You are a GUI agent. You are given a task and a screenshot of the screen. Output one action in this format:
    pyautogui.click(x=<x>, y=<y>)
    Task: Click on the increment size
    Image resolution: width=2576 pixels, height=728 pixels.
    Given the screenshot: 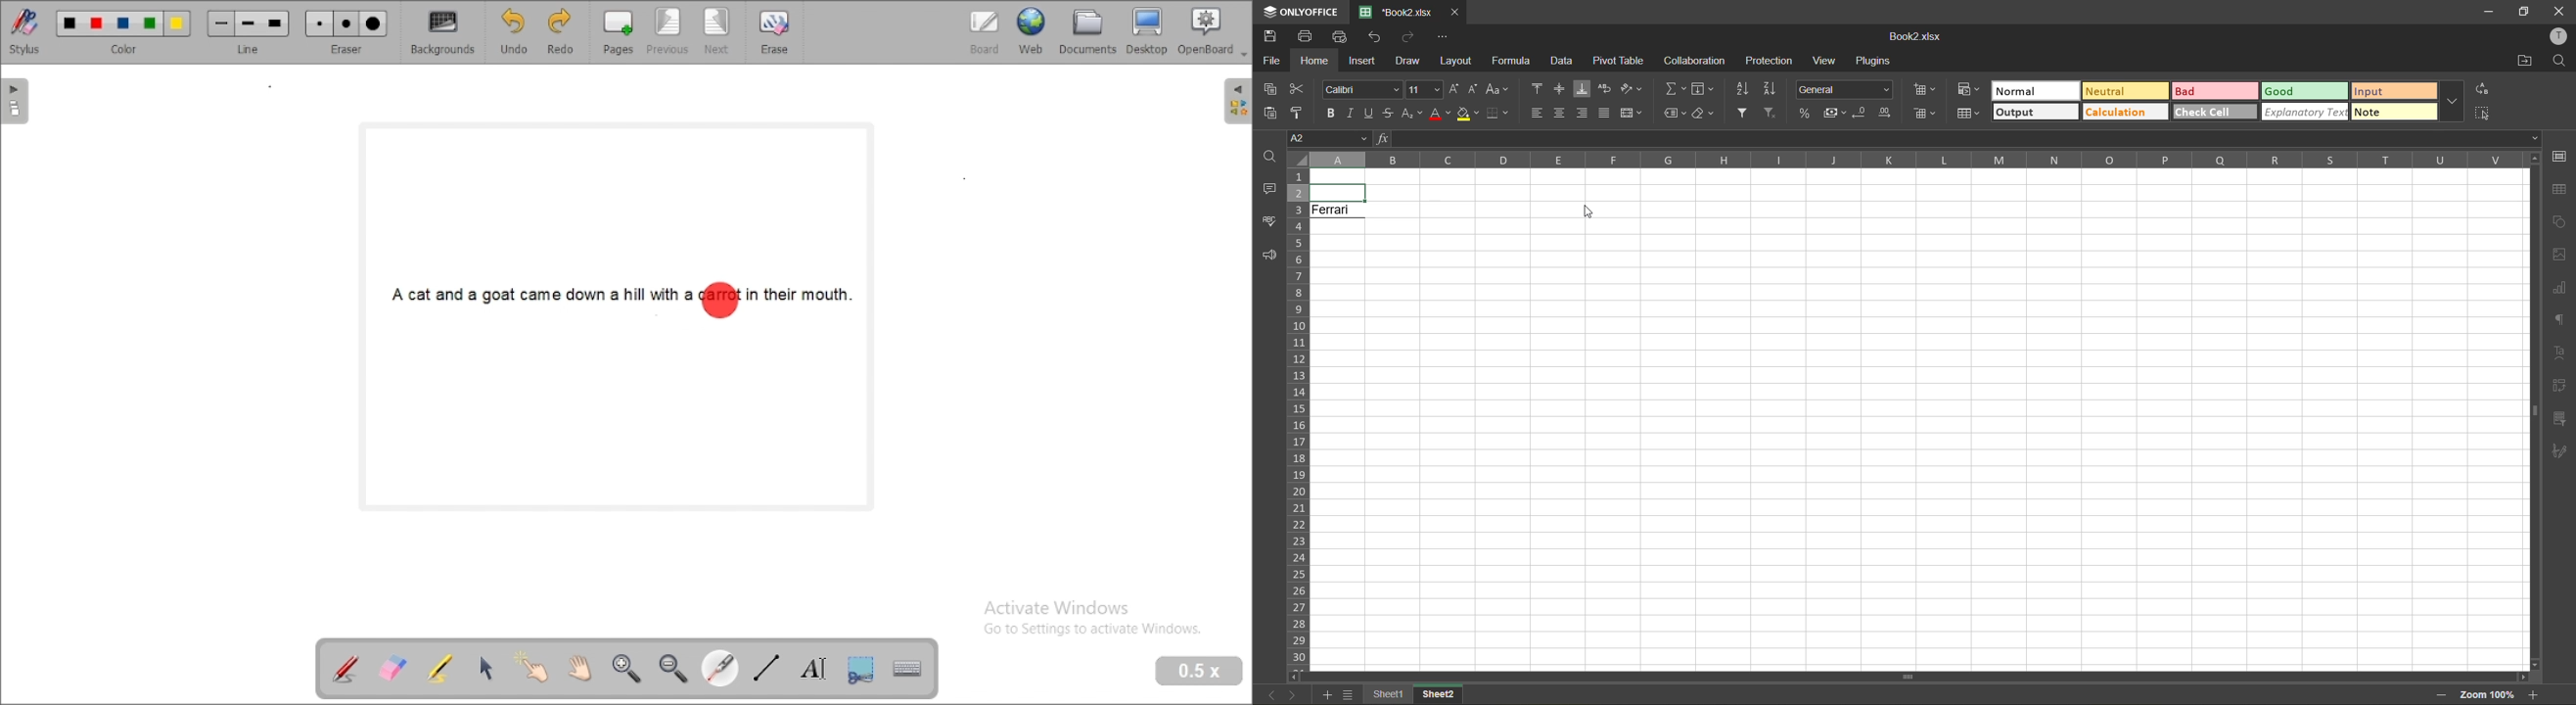 What is the action you would take?
    pyautogui.click(x=1455, y=90)
    